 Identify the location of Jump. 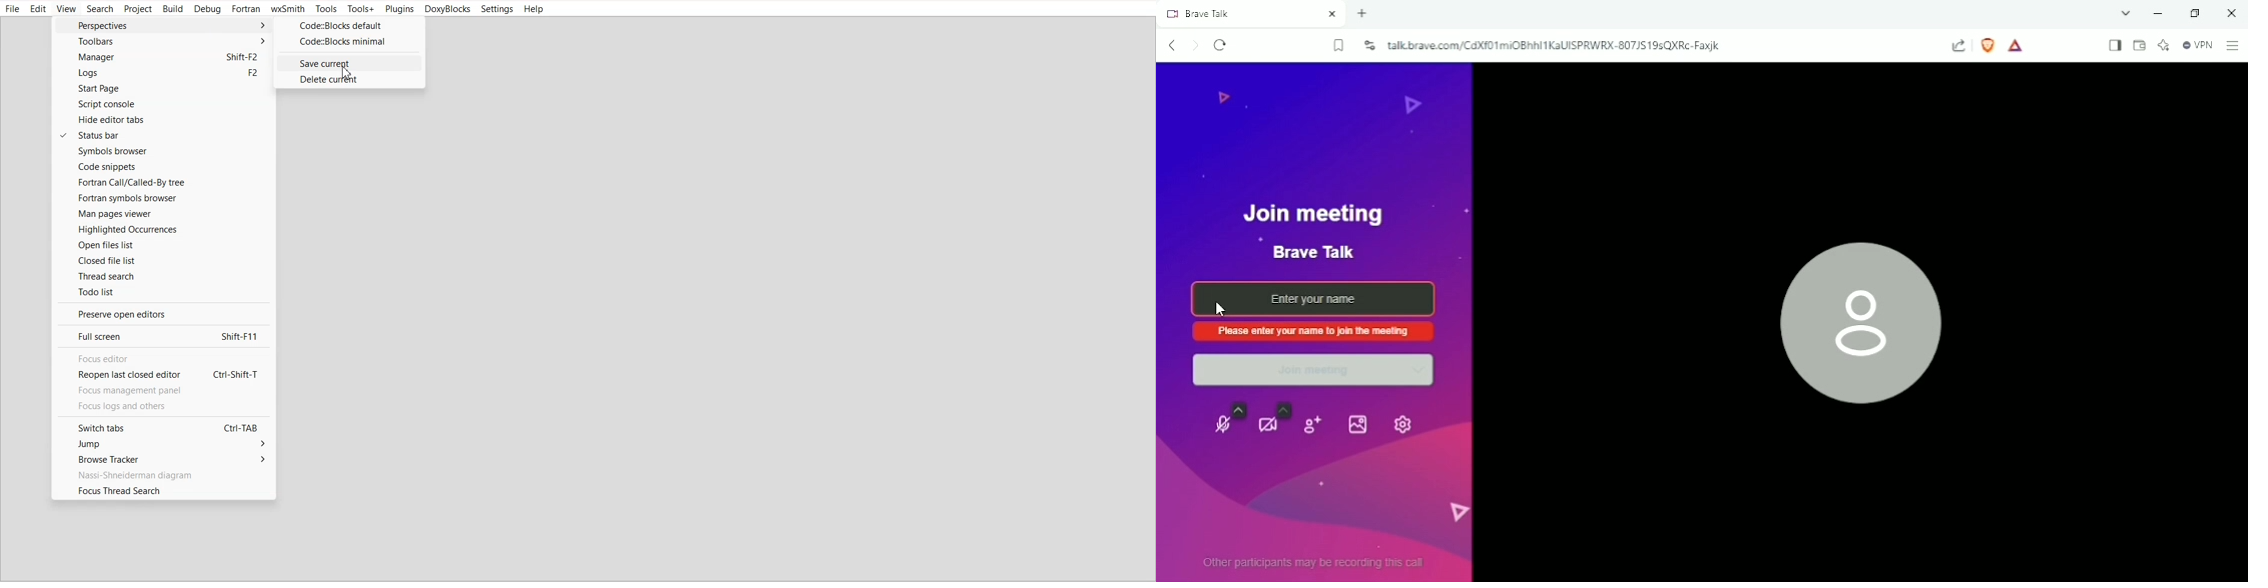
(161, 445).